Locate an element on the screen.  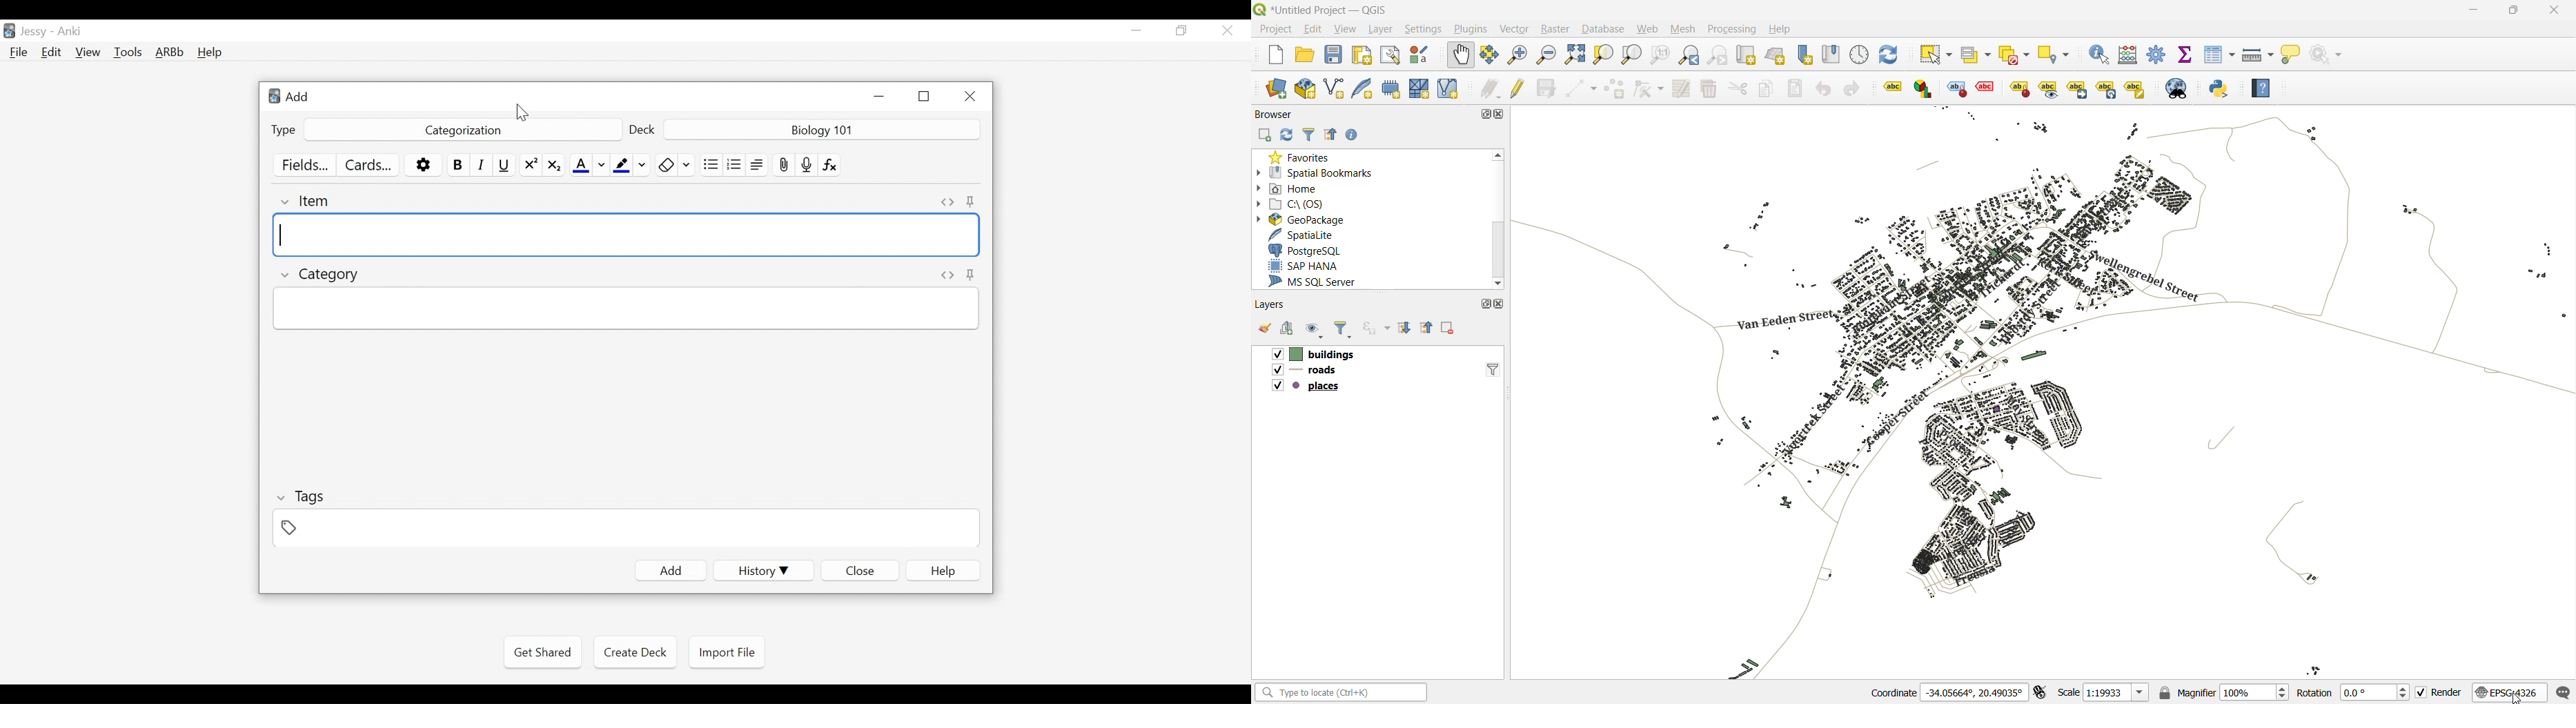
Text Color is located at coordinates (589, 165).